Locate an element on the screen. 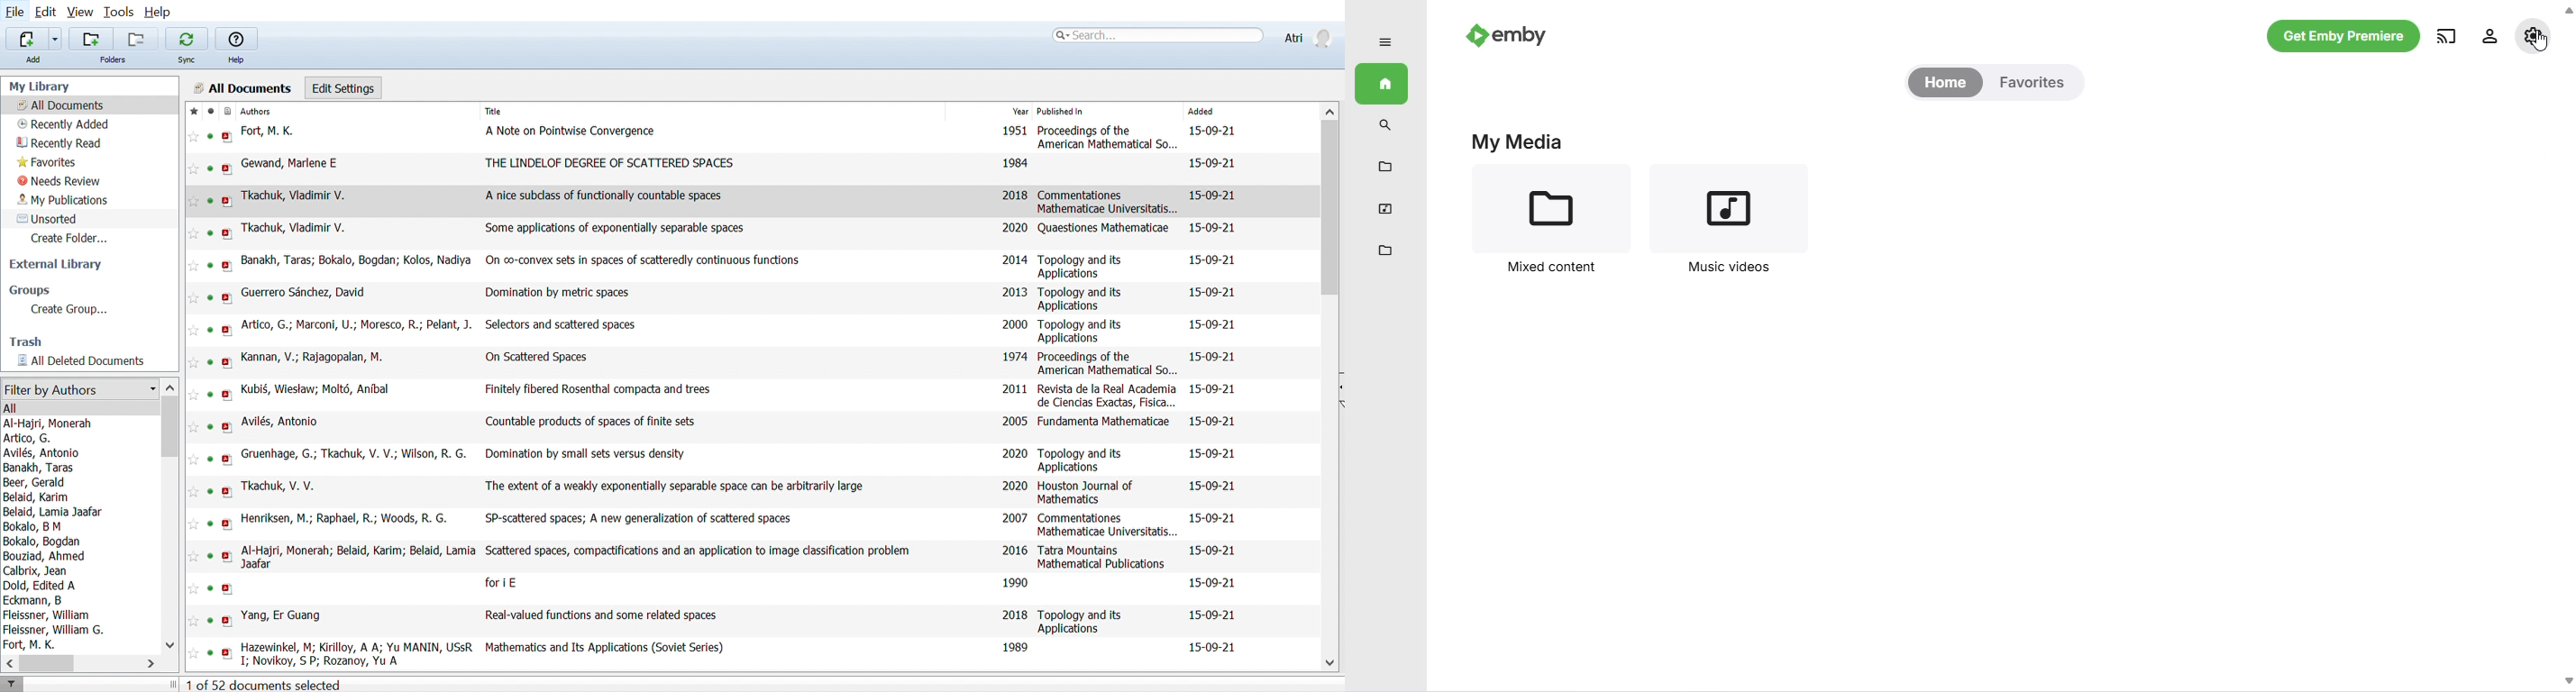  Fleissner, William G. is located at coordinates (56, 630).